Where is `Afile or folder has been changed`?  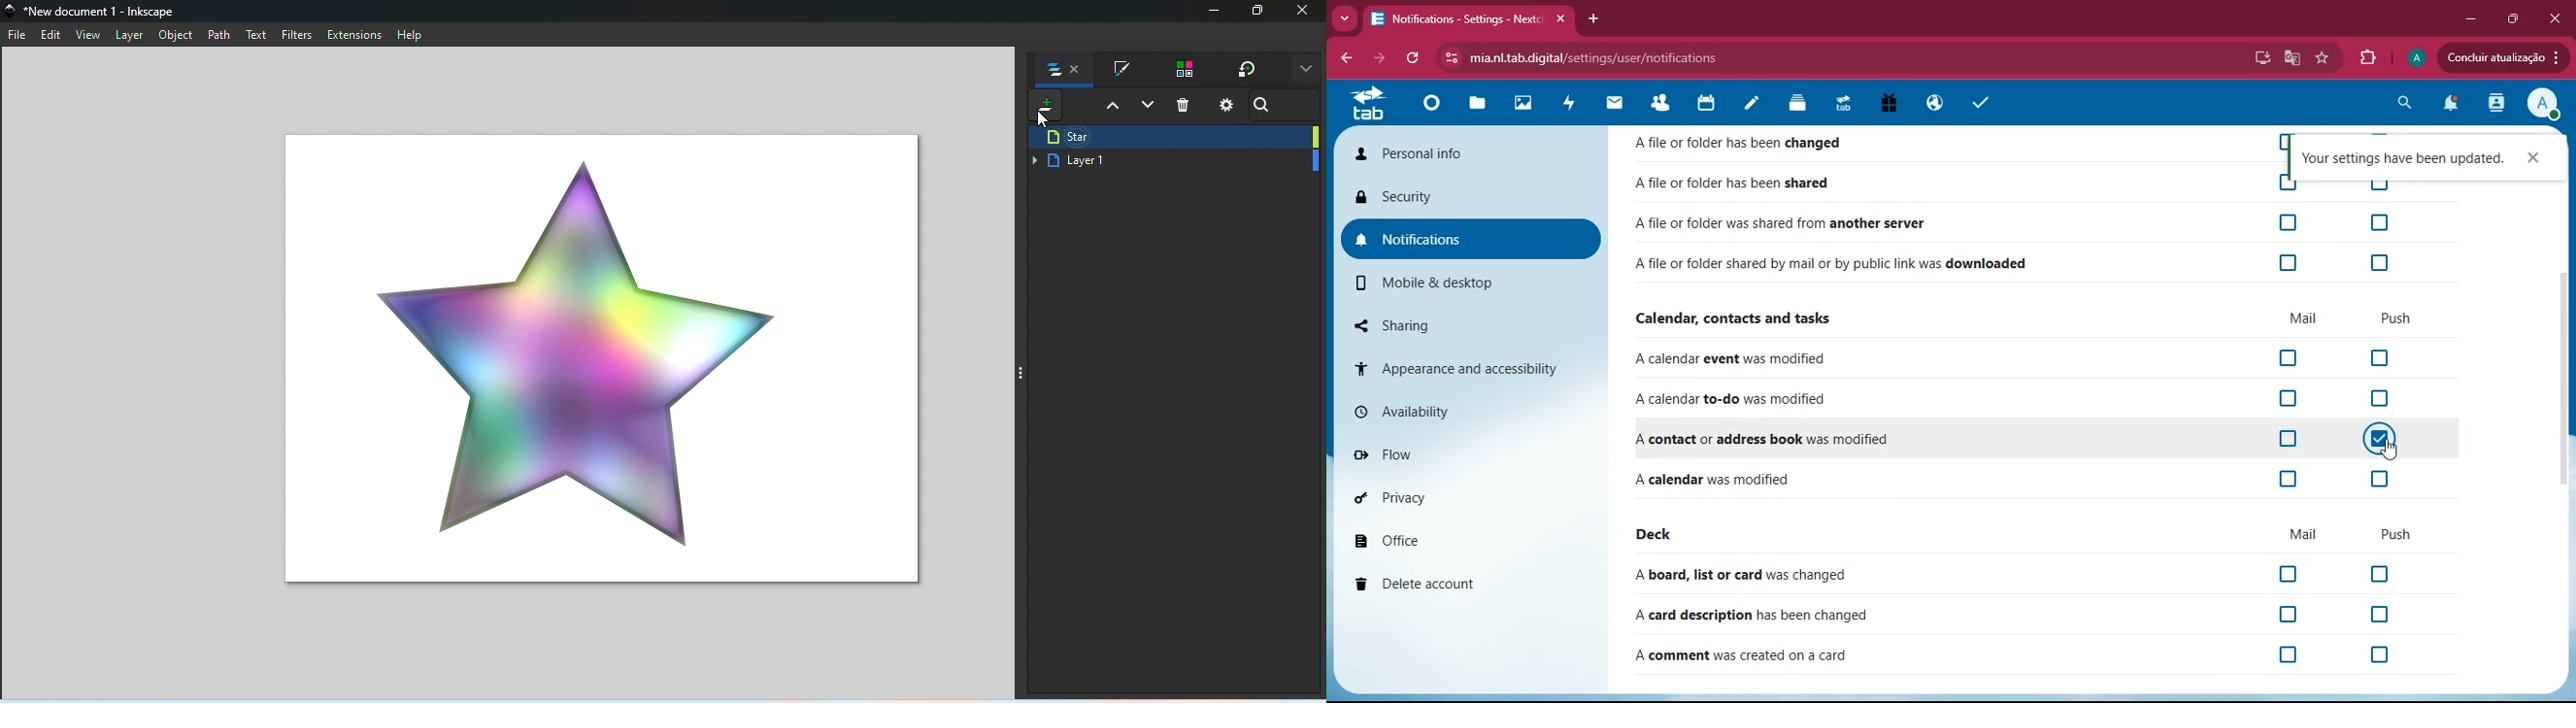 Afile or folder has been changed is located at coordinates (1751, 146).